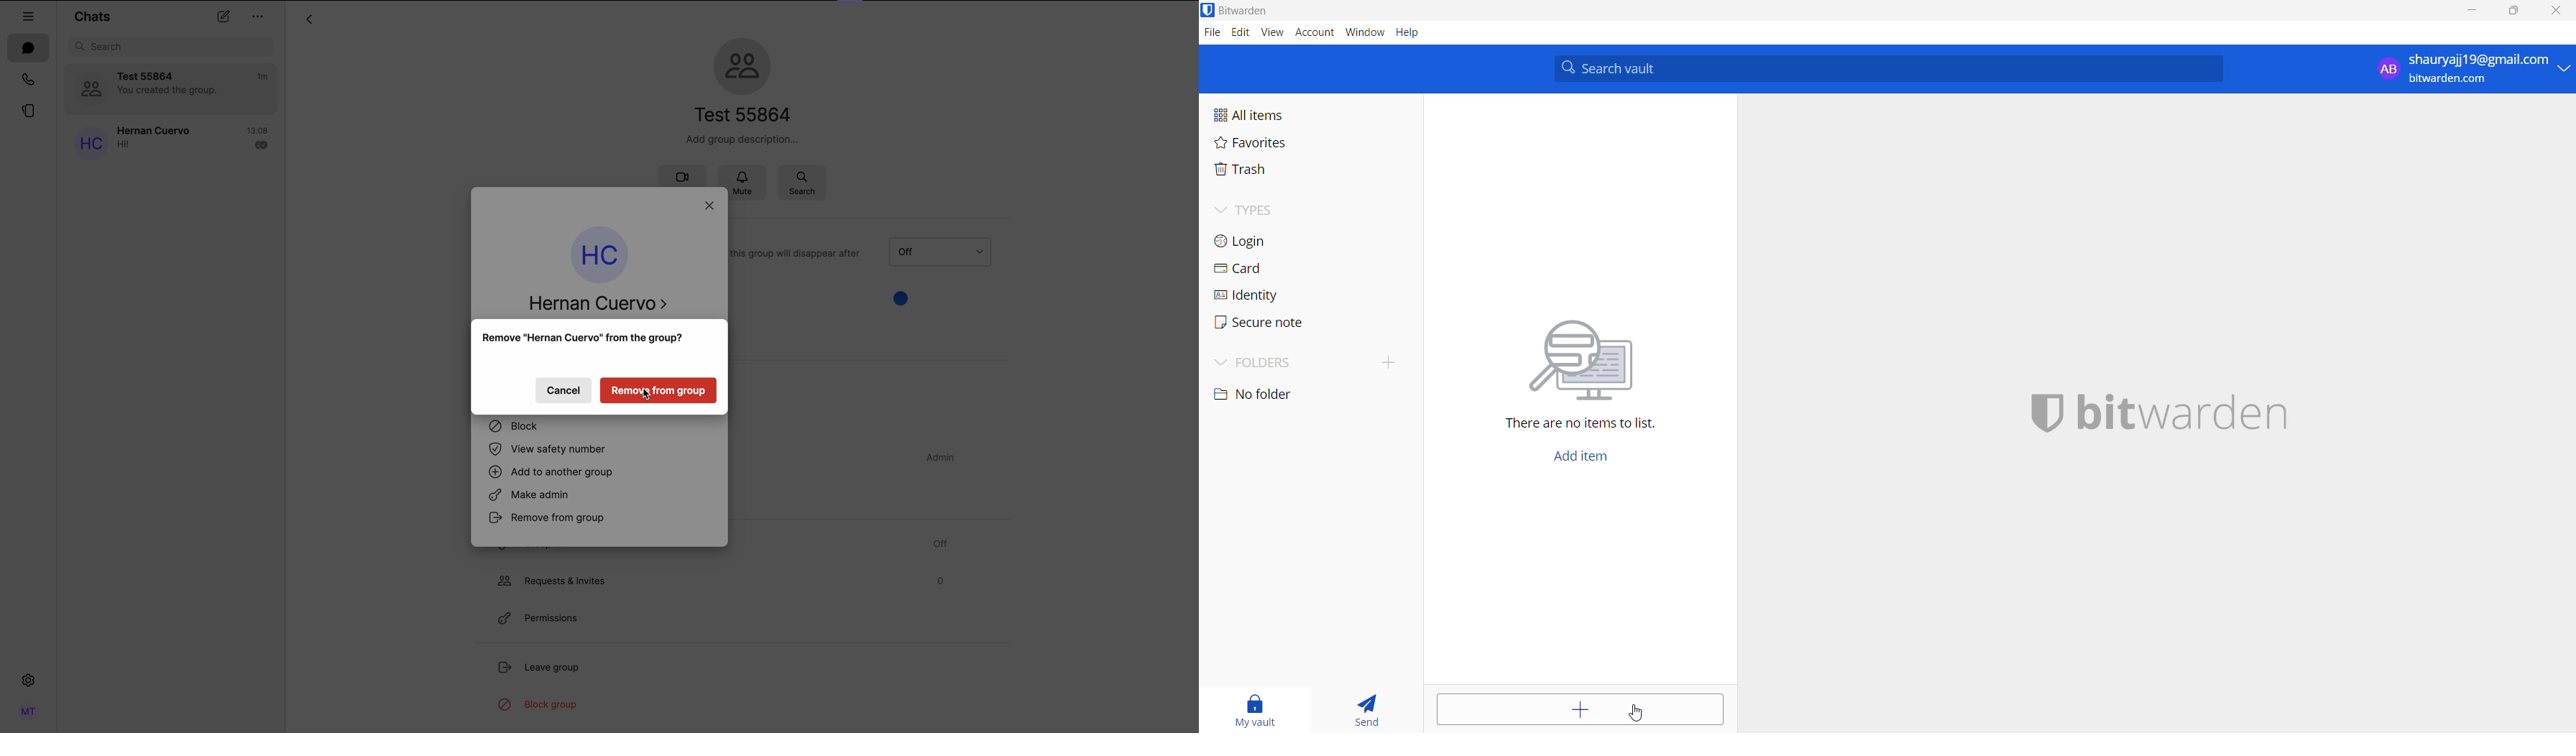 The height and width of the screenshot is (756, 2576). What do you see at coordinates (92, 16) in the screenshot?
I see `chats` at bounding box center [92, 16].